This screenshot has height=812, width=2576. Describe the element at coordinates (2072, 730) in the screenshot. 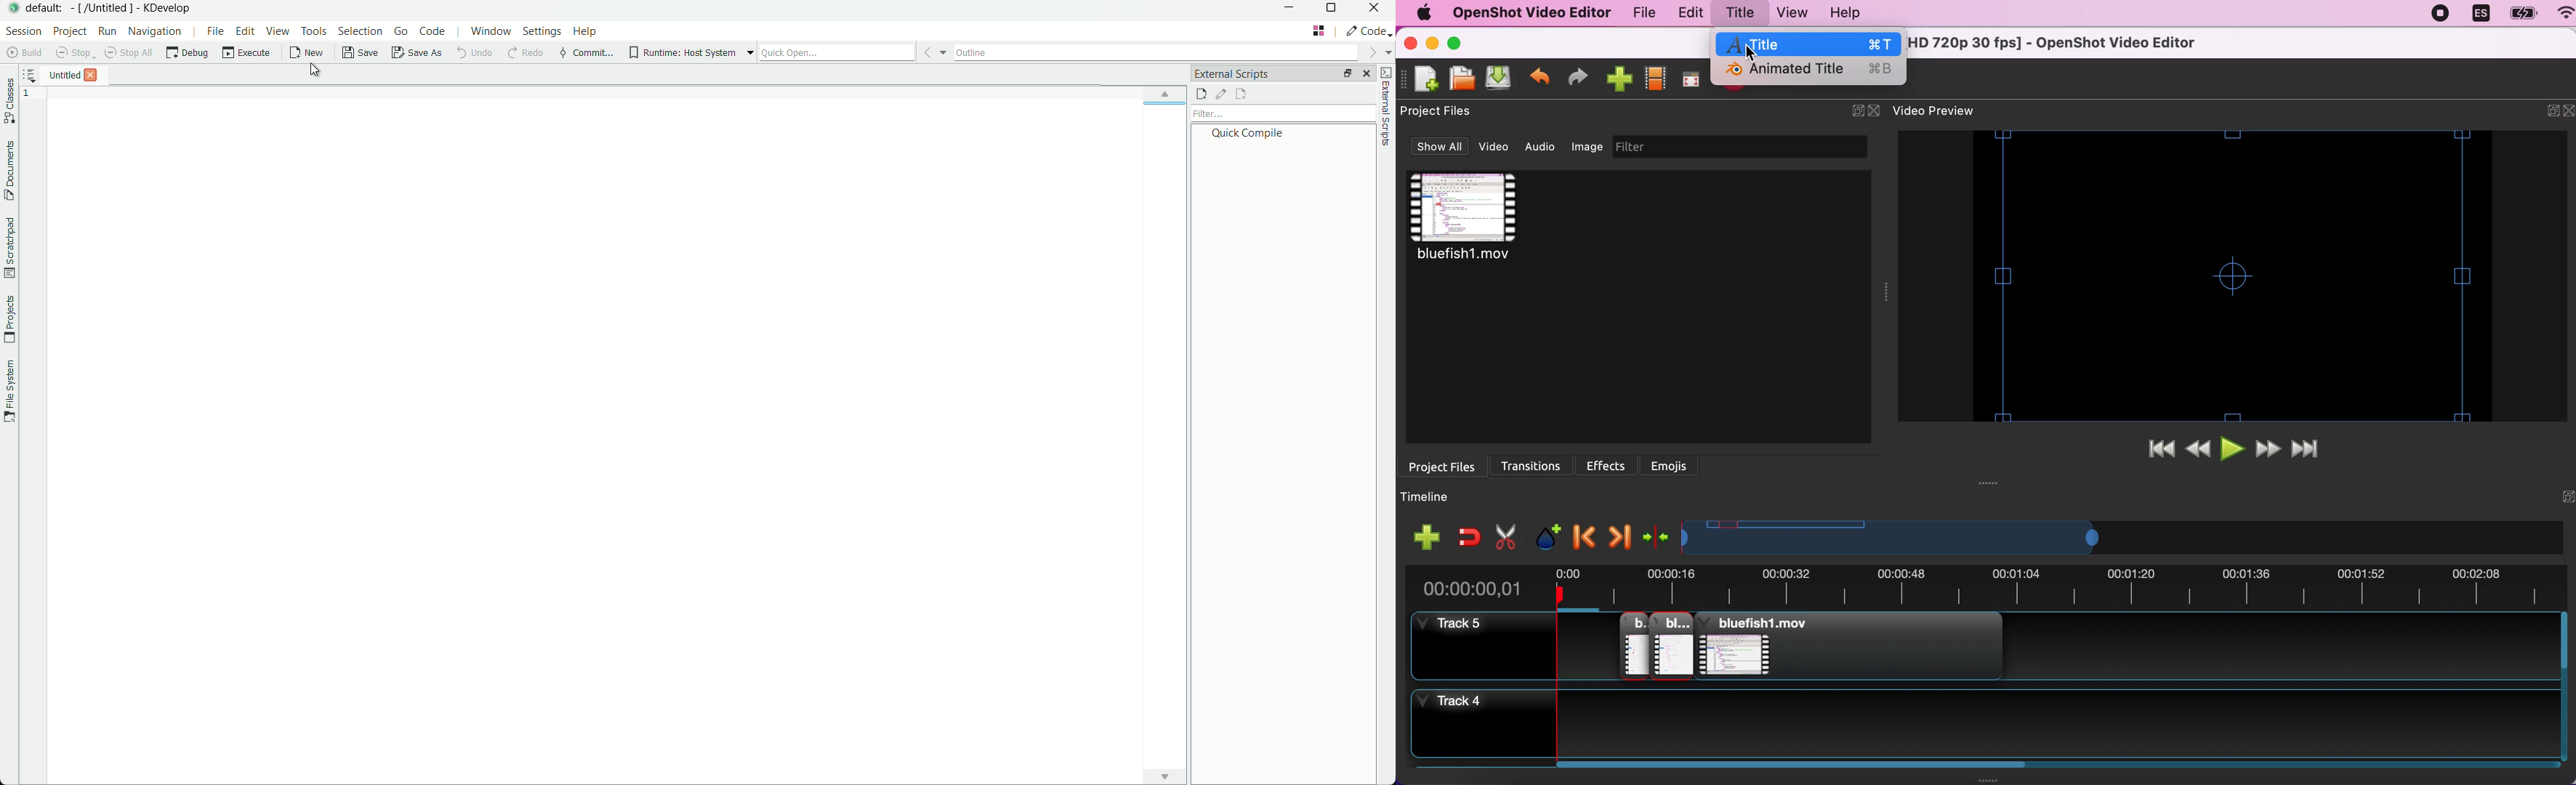

I see `track 4` at that location.